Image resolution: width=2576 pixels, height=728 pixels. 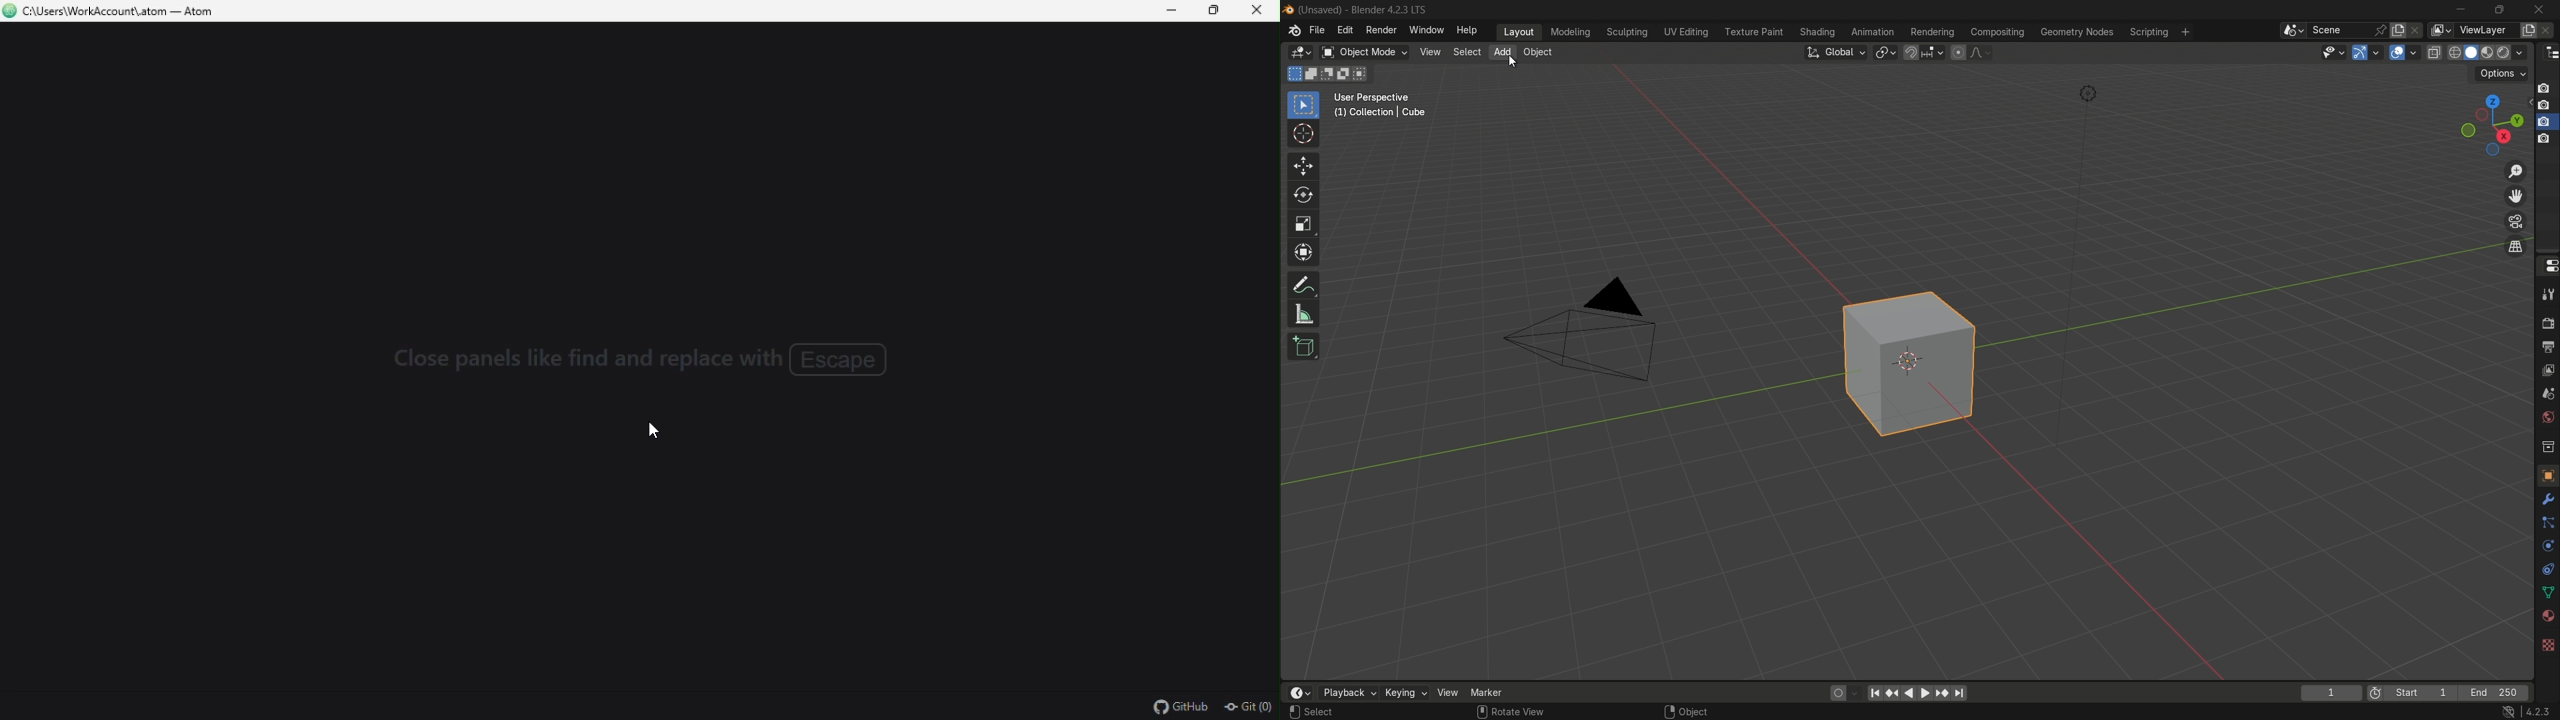 What do you see at coordinates (1182, 707) in the screenshot?
I see `github` at bounding box center [1182, 707].